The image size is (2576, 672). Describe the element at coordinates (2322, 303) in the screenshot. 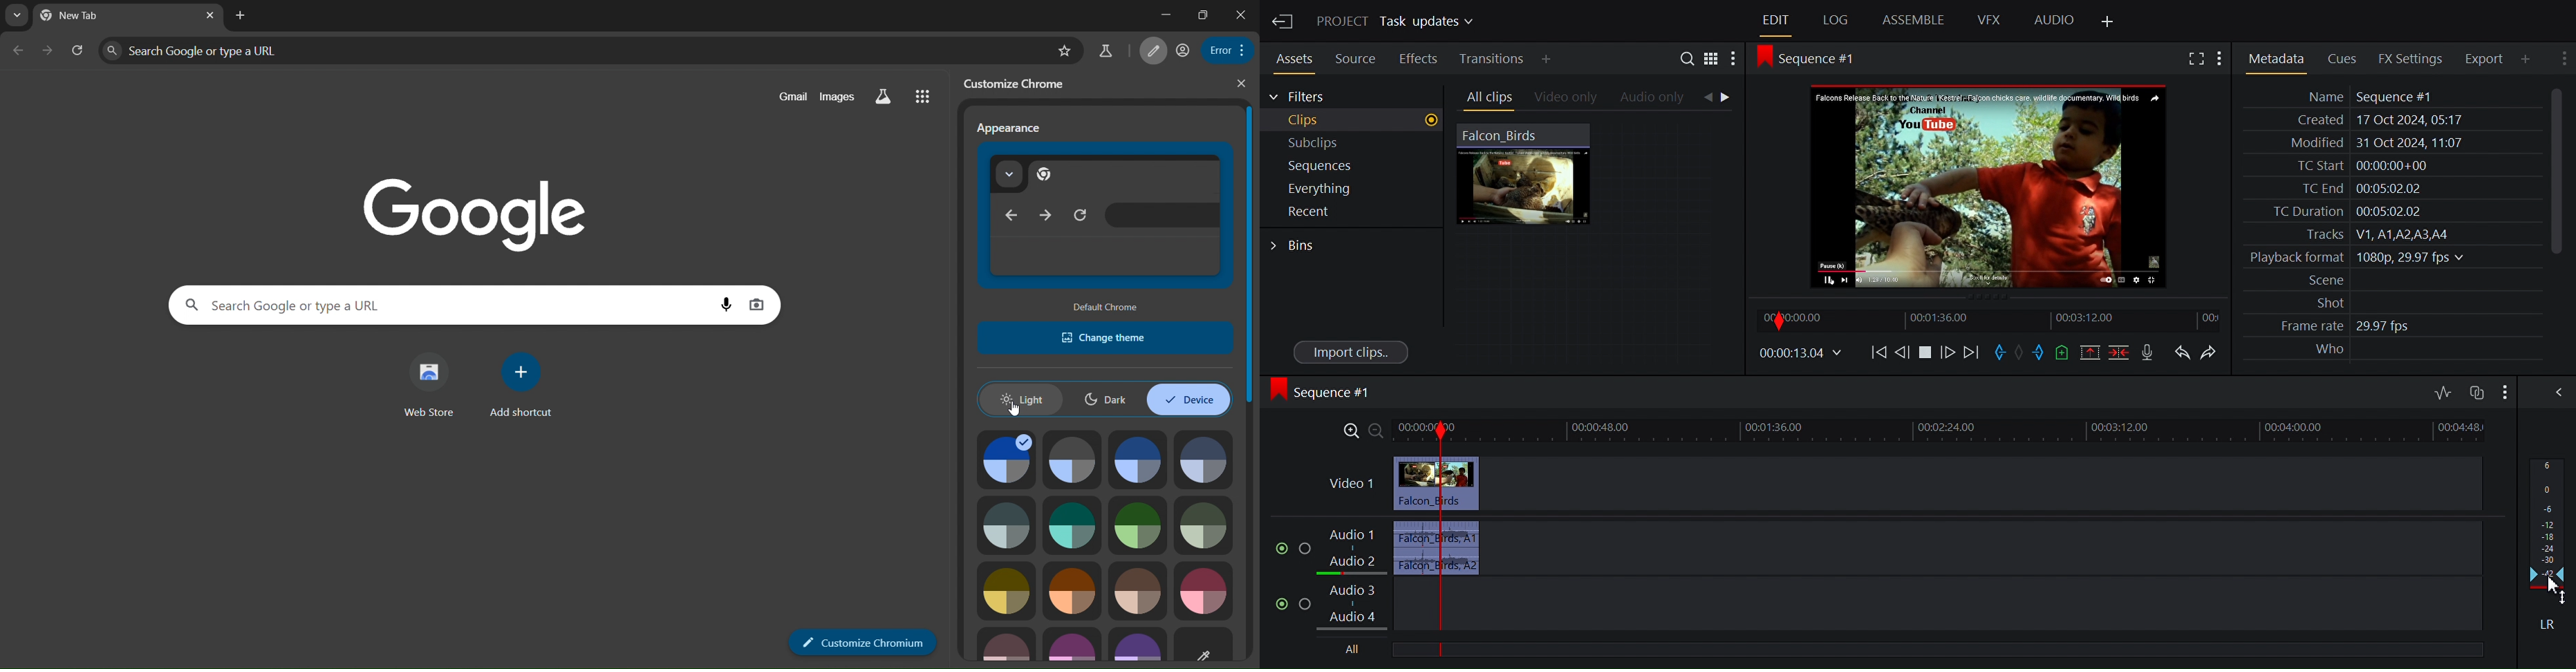

I see `Shot` at that location.